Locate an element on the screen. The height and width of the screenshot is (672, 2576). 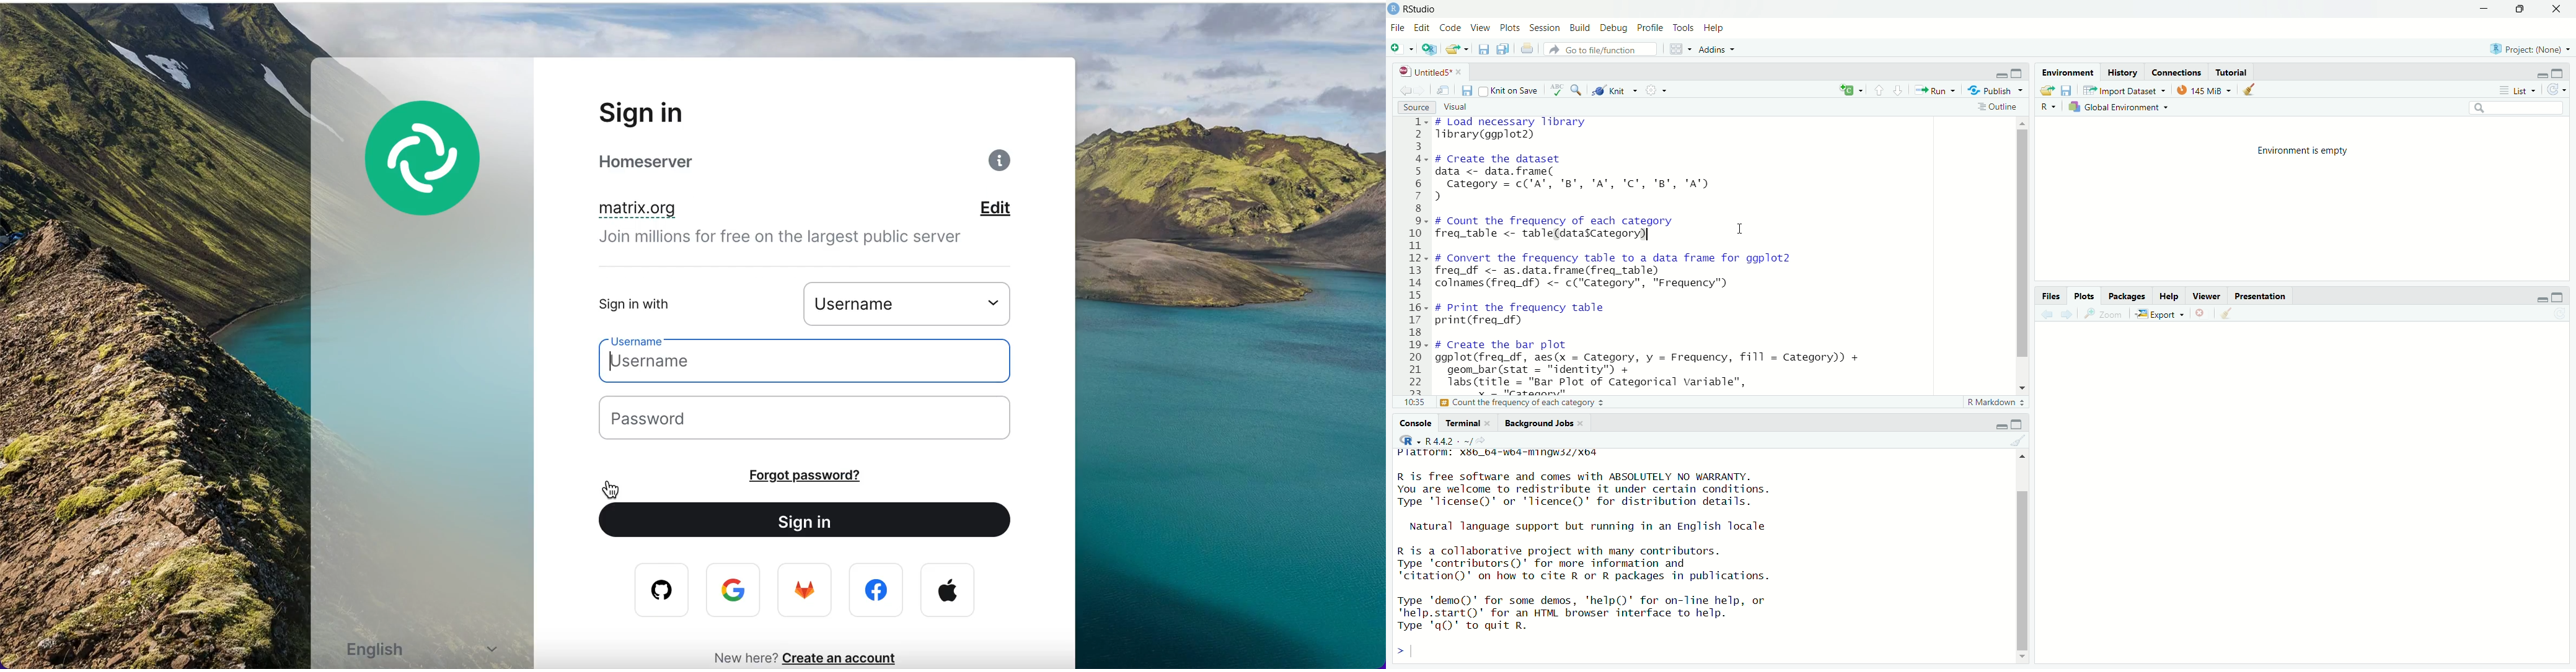
view is located at coordinates (1481, 27).